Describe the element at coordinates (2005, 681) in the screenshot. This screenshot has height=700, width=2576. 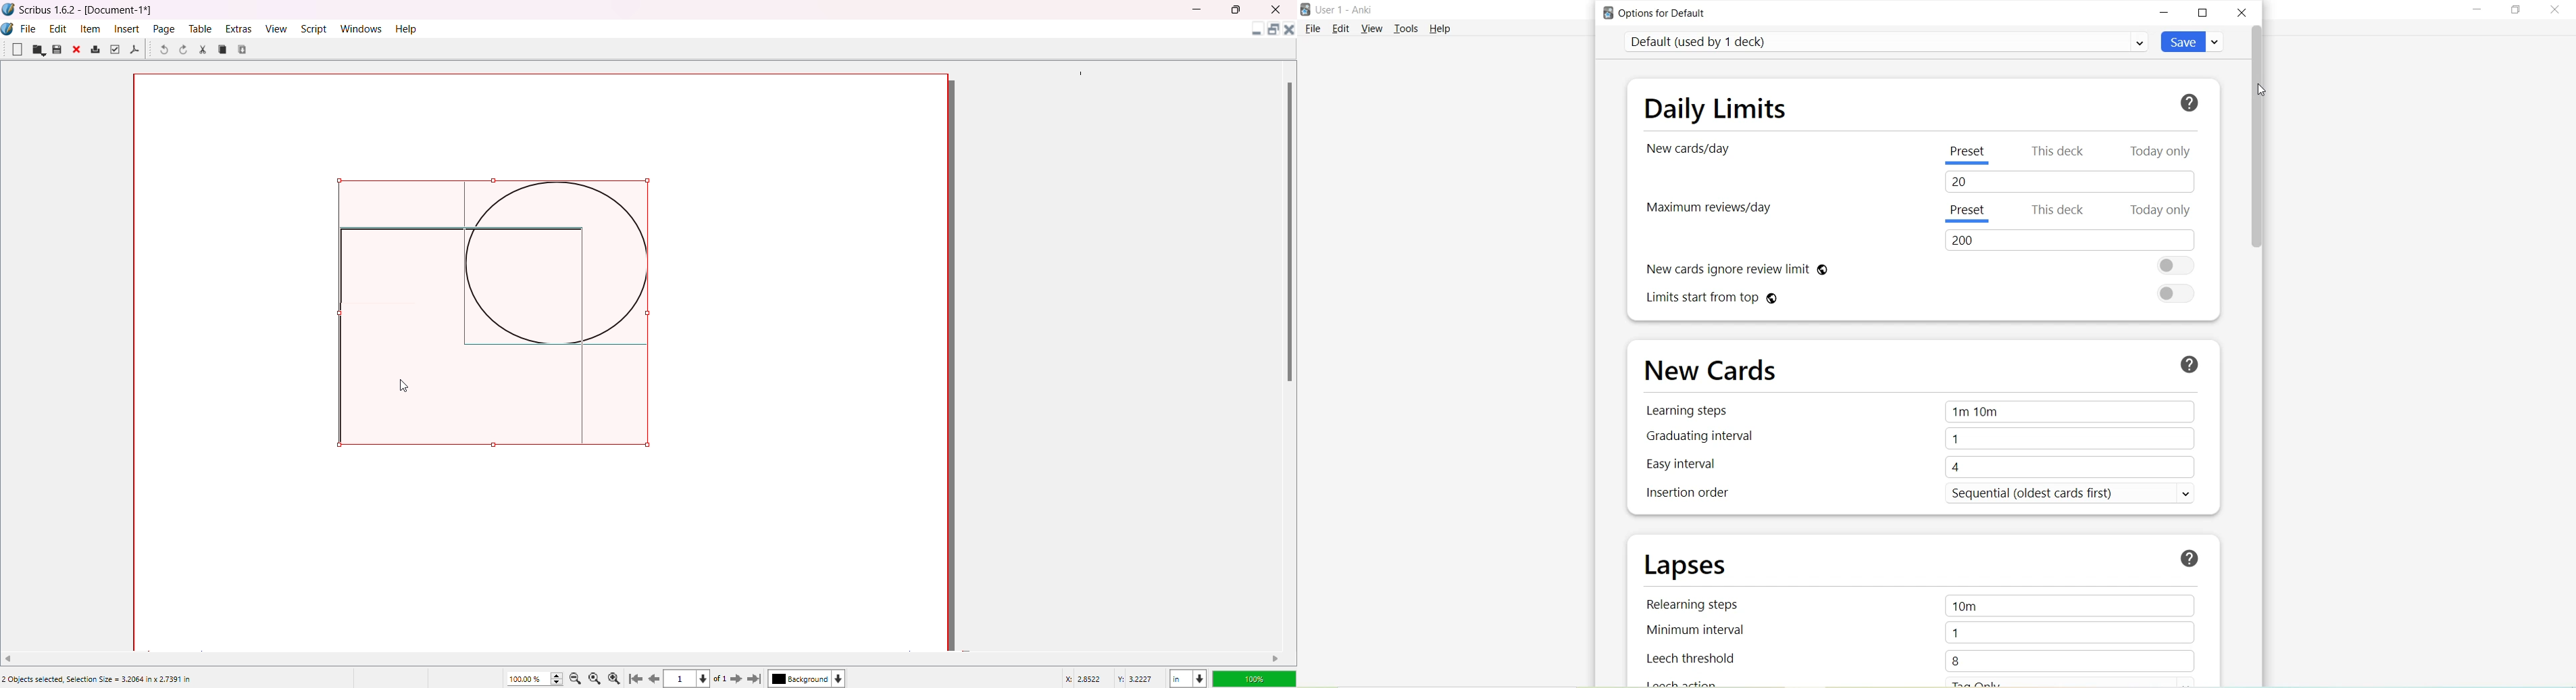
I see `Tag only` at that location.